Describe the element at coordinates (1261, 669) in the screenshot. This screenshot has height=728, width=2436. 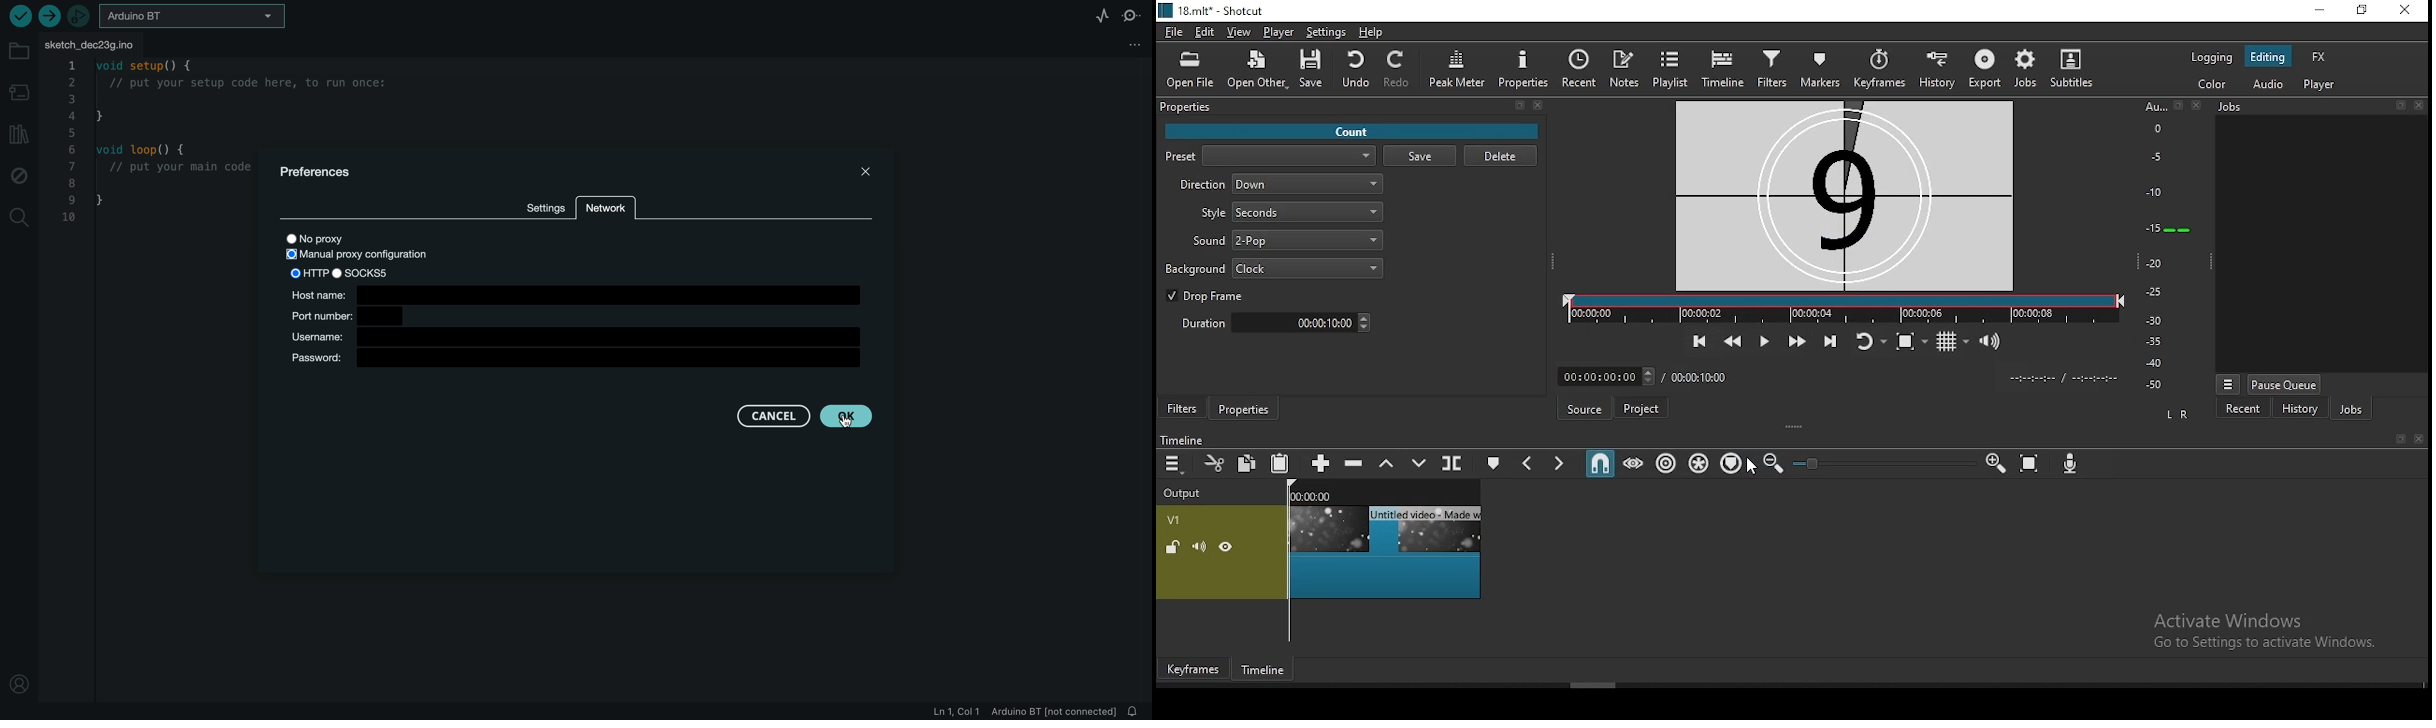
I see `Timeline` at that location.